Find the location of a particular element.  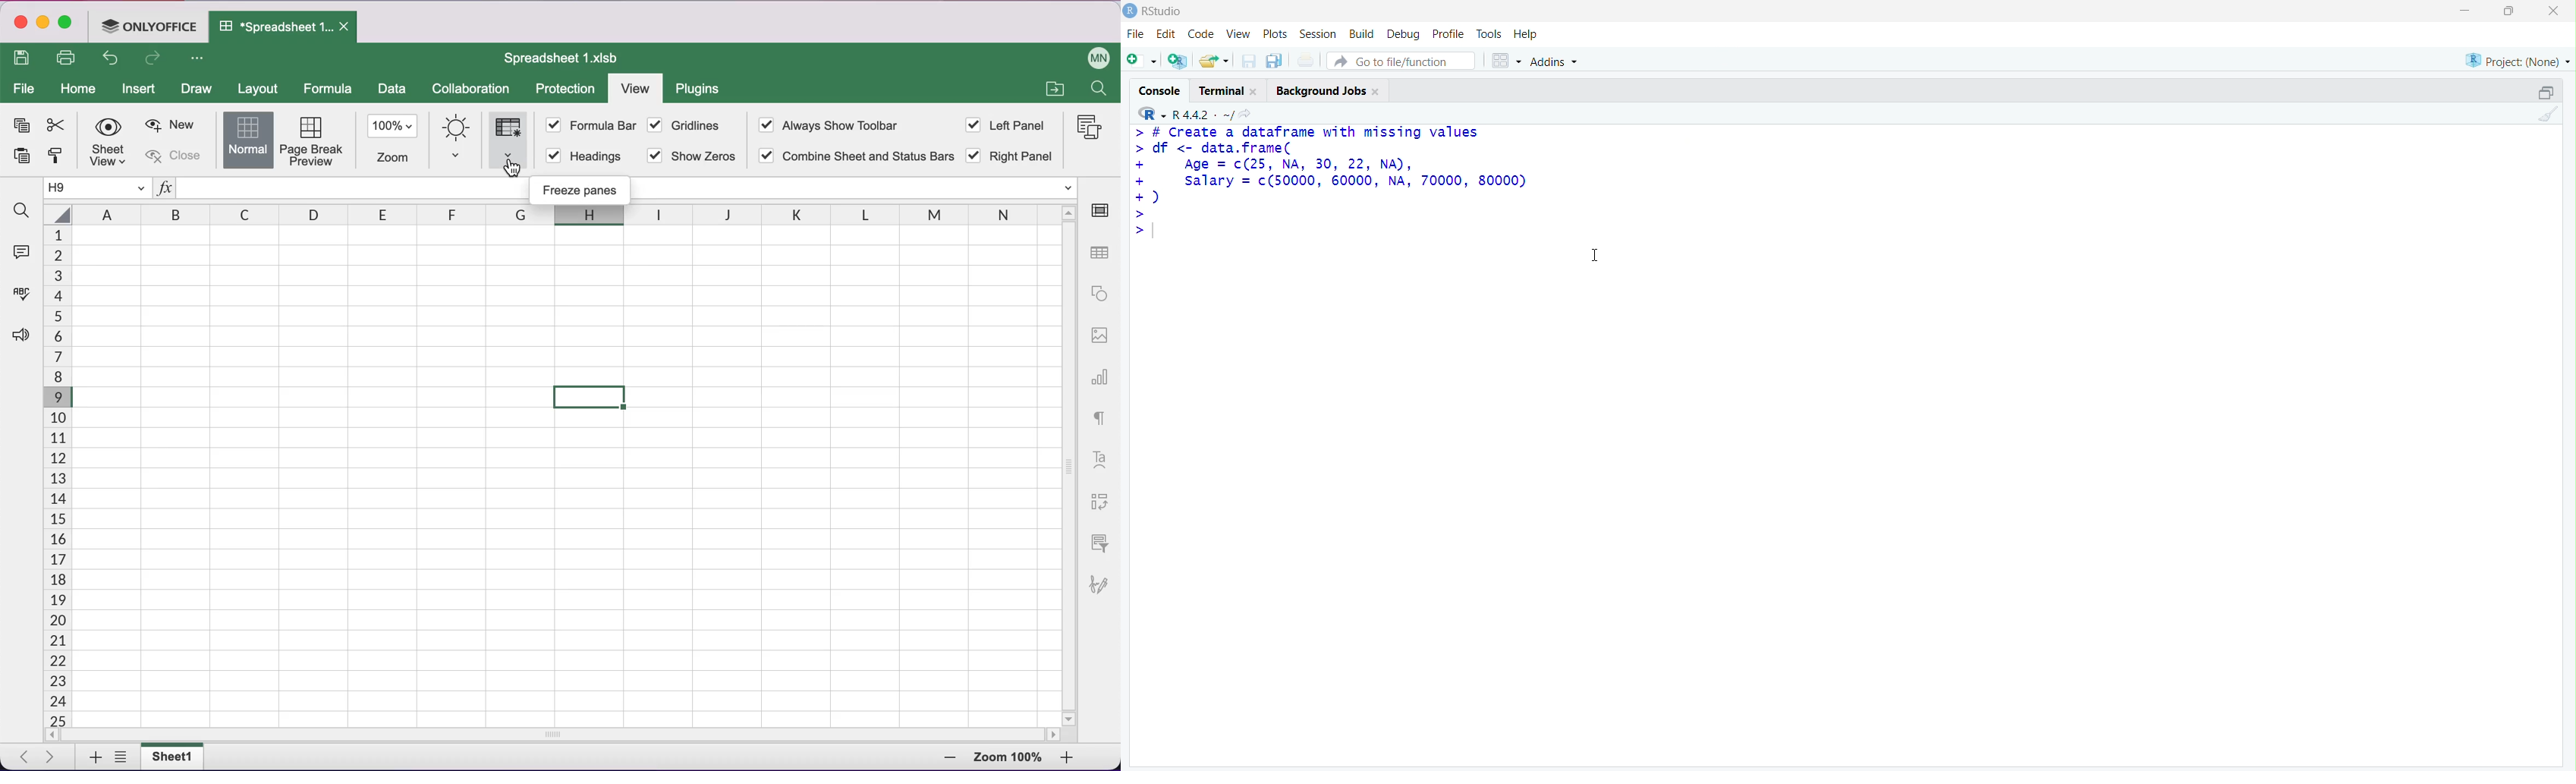

New File is located at coordinates (1141, 56).